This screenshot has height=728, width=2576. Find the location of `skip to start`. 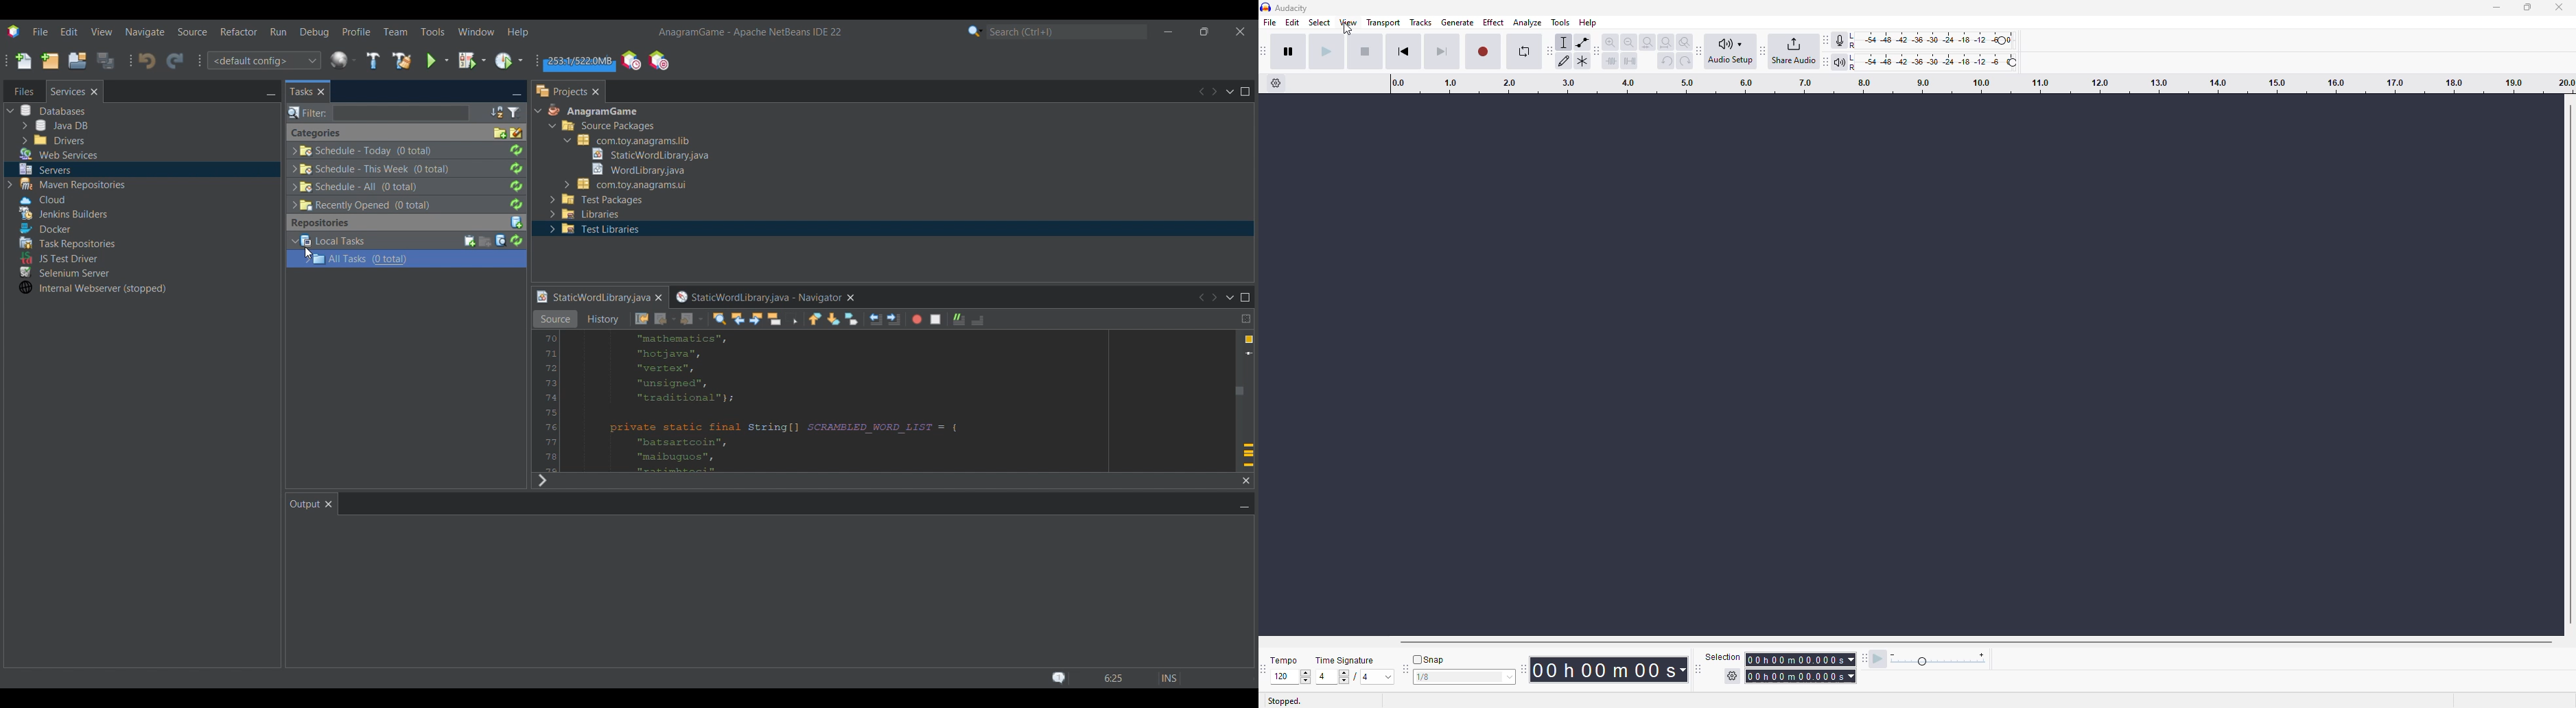

skip to start is located at coordinates (1403, 51).